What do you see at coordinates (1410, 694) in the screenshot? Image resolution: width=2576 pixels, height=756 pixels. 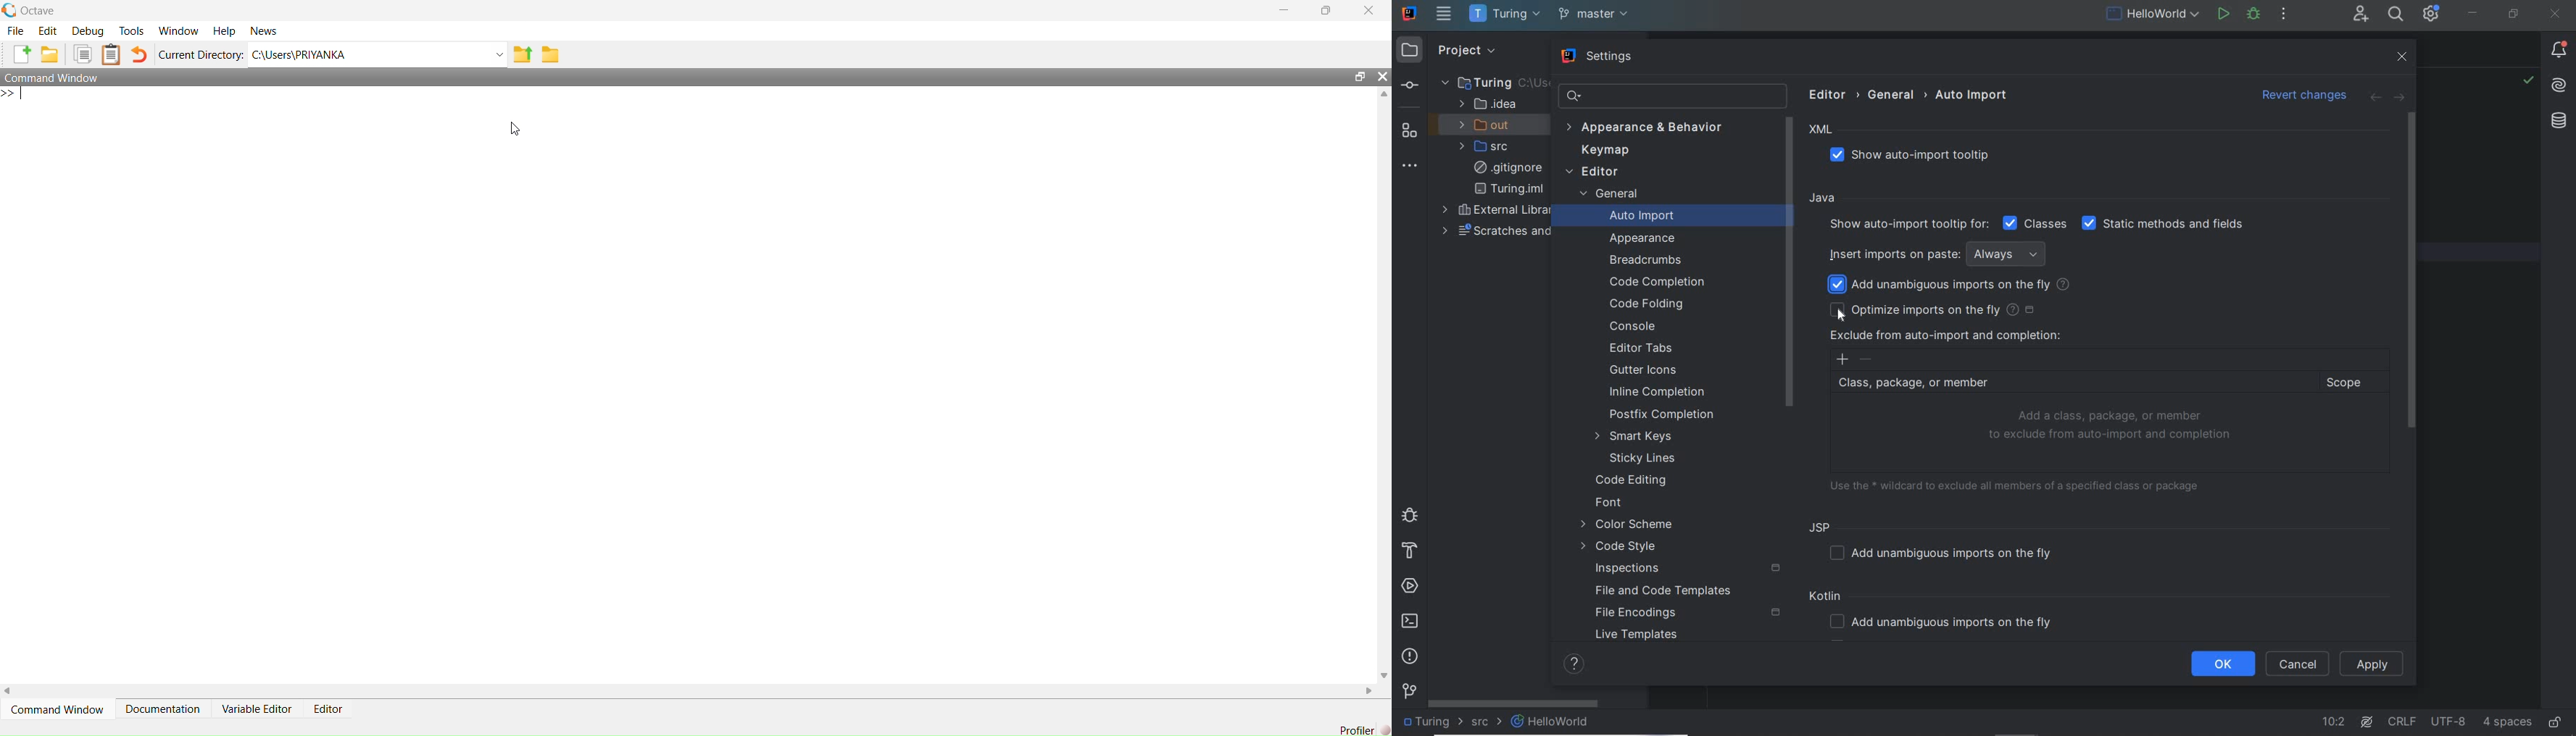 I see `Git` at bounding box center [1410, 694].